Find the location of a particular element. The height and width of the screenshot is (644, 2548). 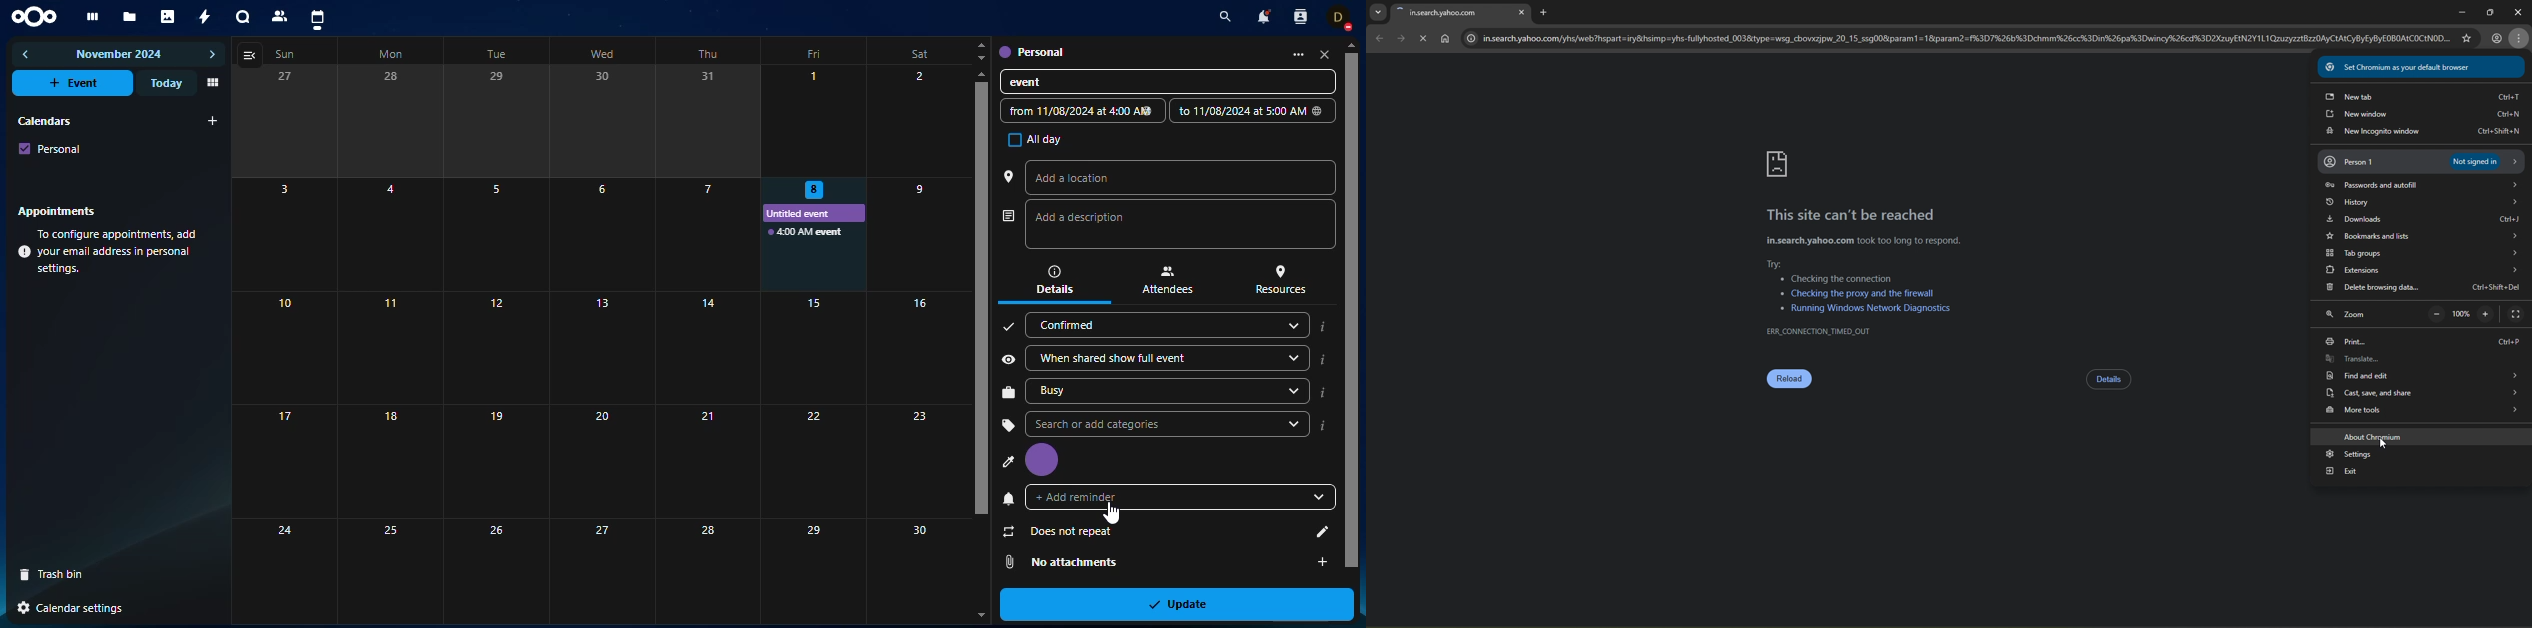

16 is located at coordinates (917, 348).